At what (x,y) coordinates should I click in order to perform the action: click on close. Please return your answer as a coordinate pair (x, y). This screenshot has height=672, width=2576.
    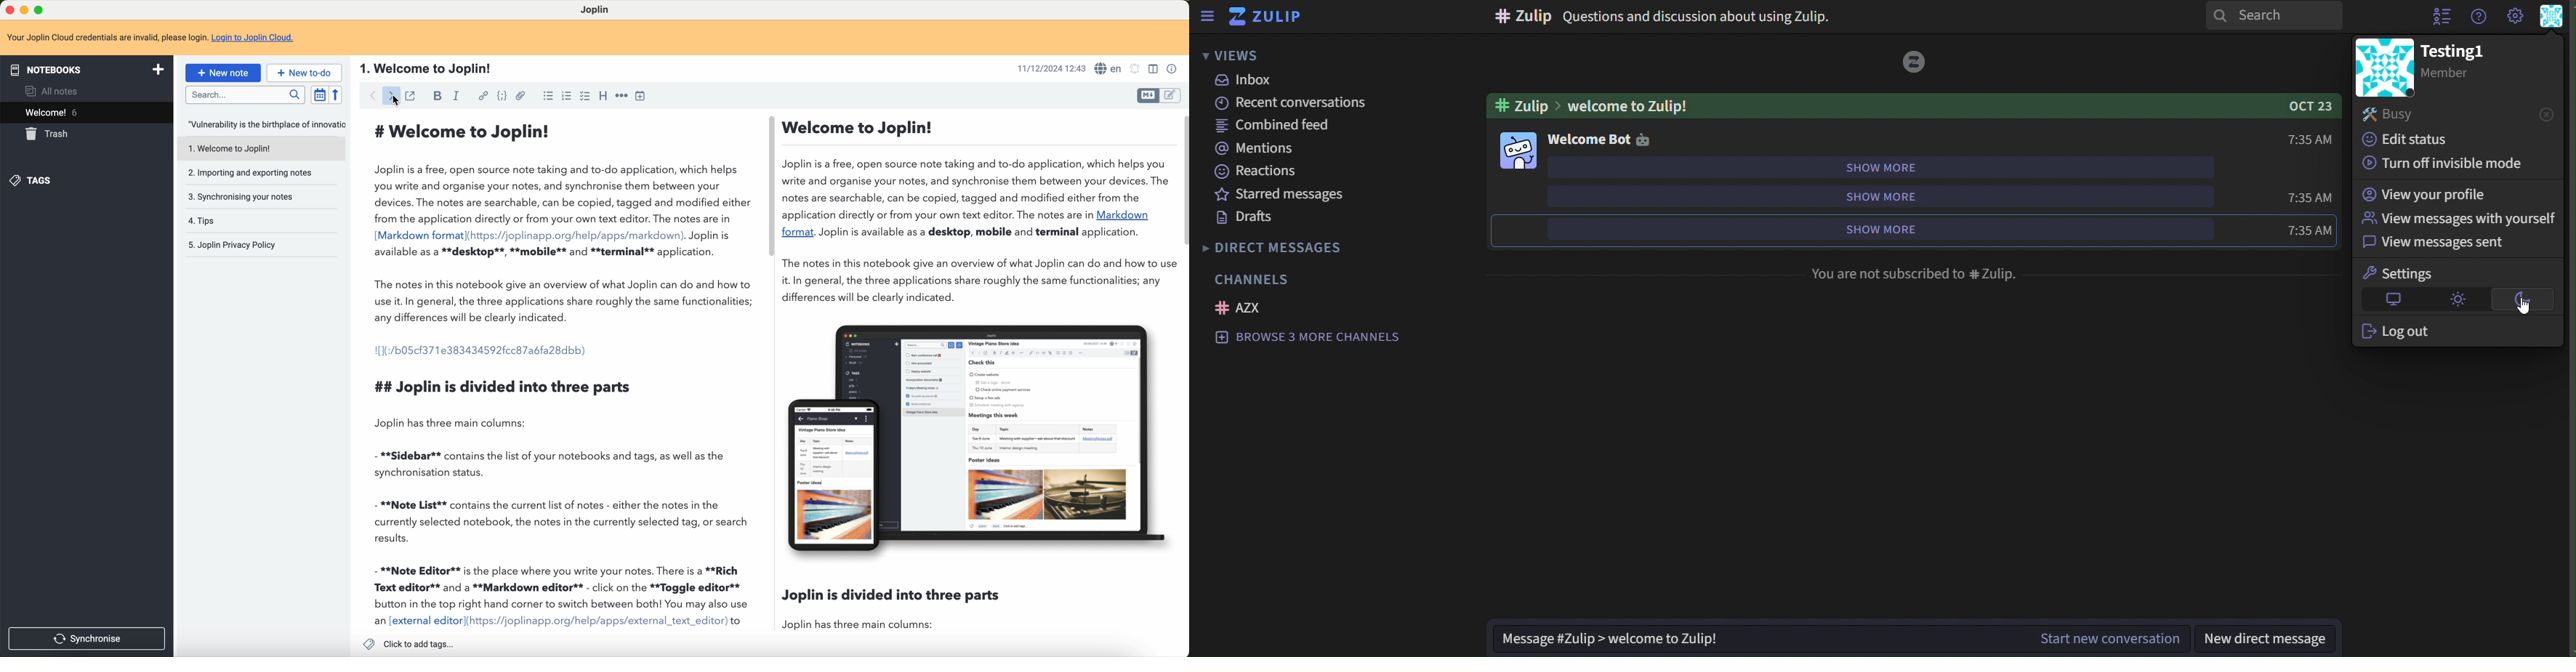
    Looking at the image, I should click on (8, 10).